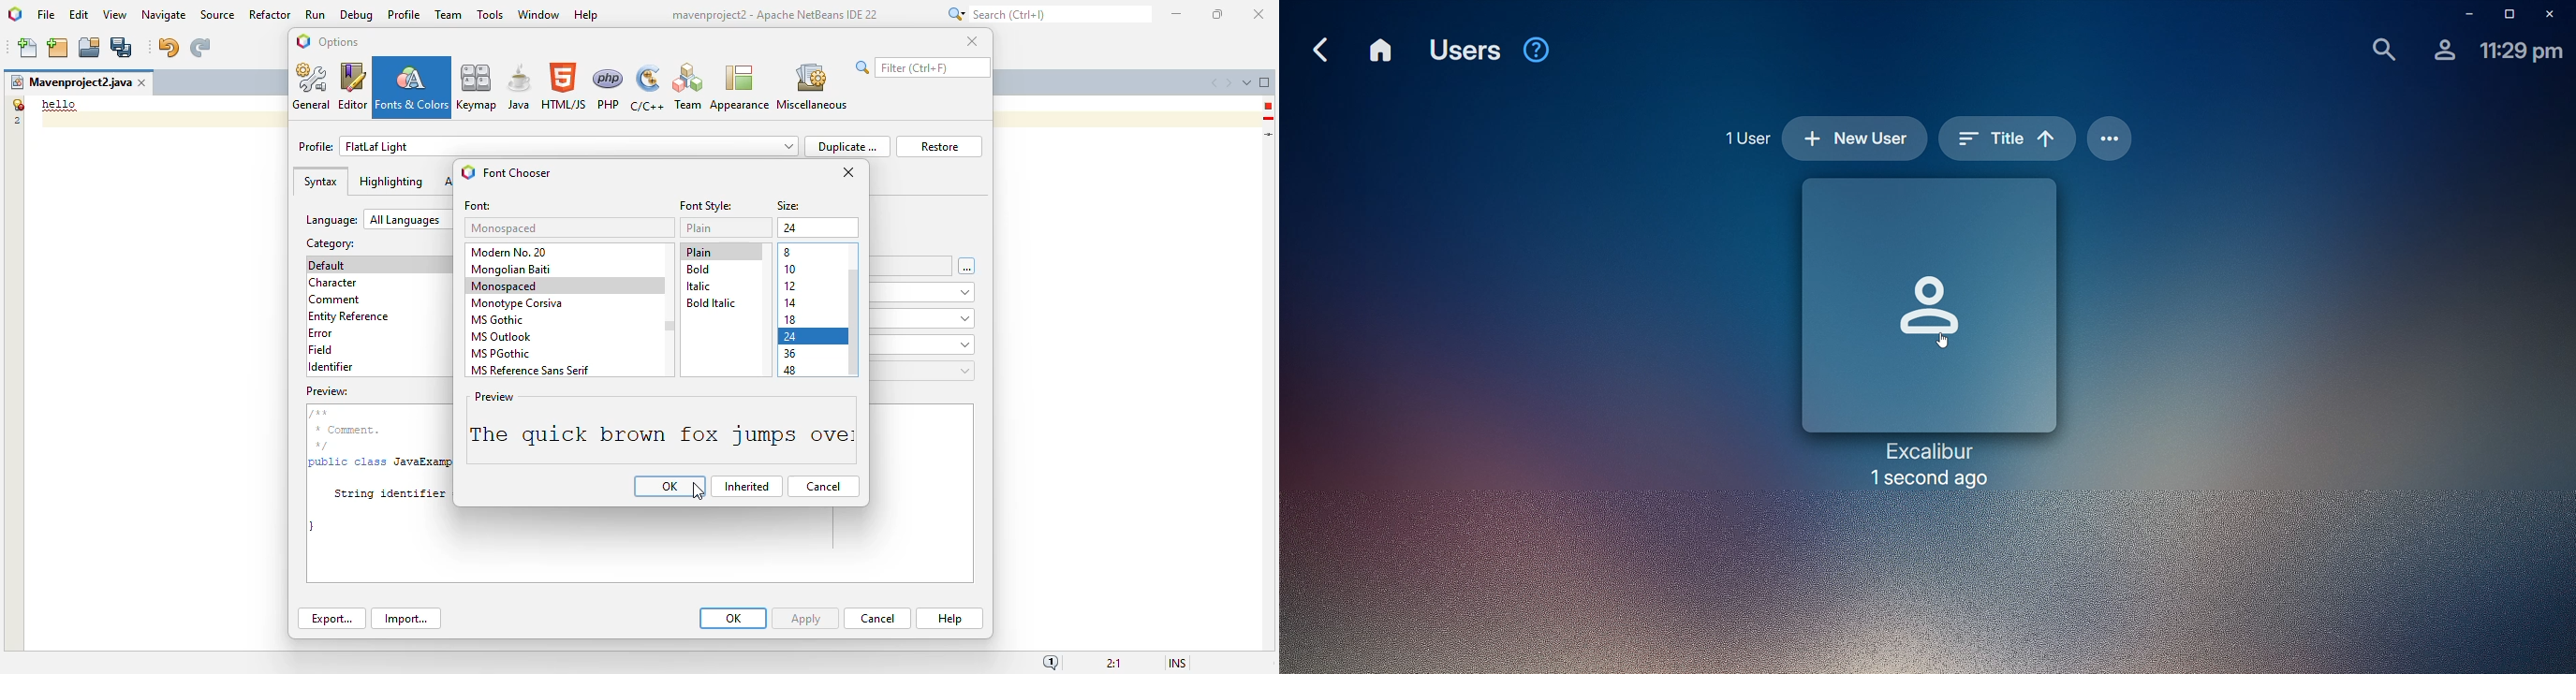  I want to click on Find, so click(2377, 50).